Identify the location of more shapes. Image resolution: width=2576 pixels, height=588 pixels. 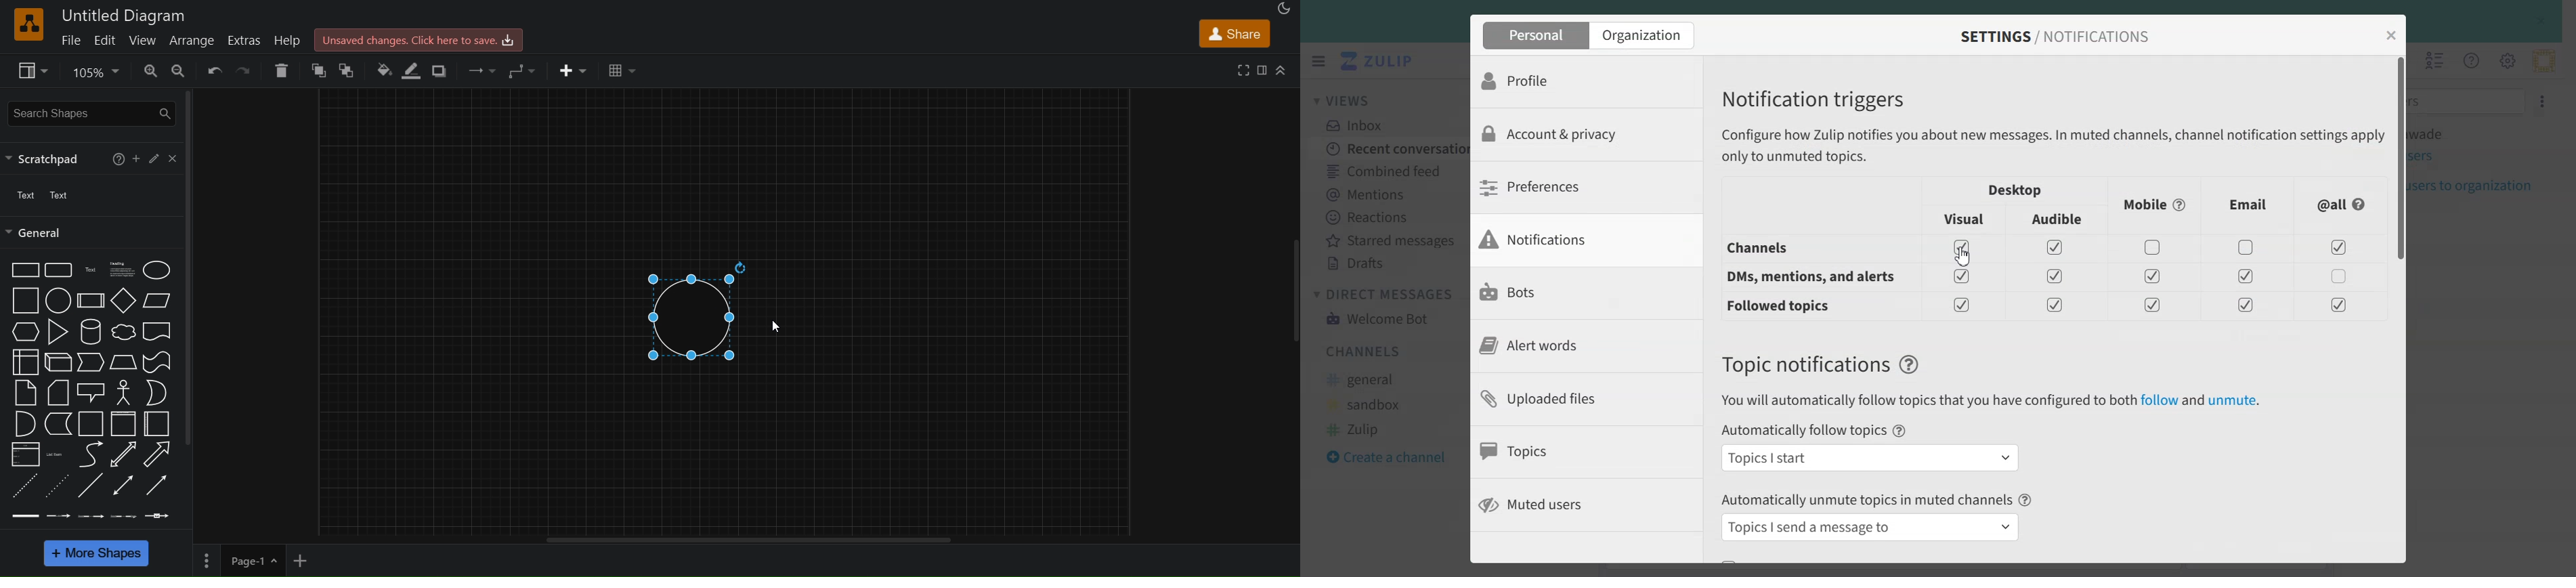
(98, 553).